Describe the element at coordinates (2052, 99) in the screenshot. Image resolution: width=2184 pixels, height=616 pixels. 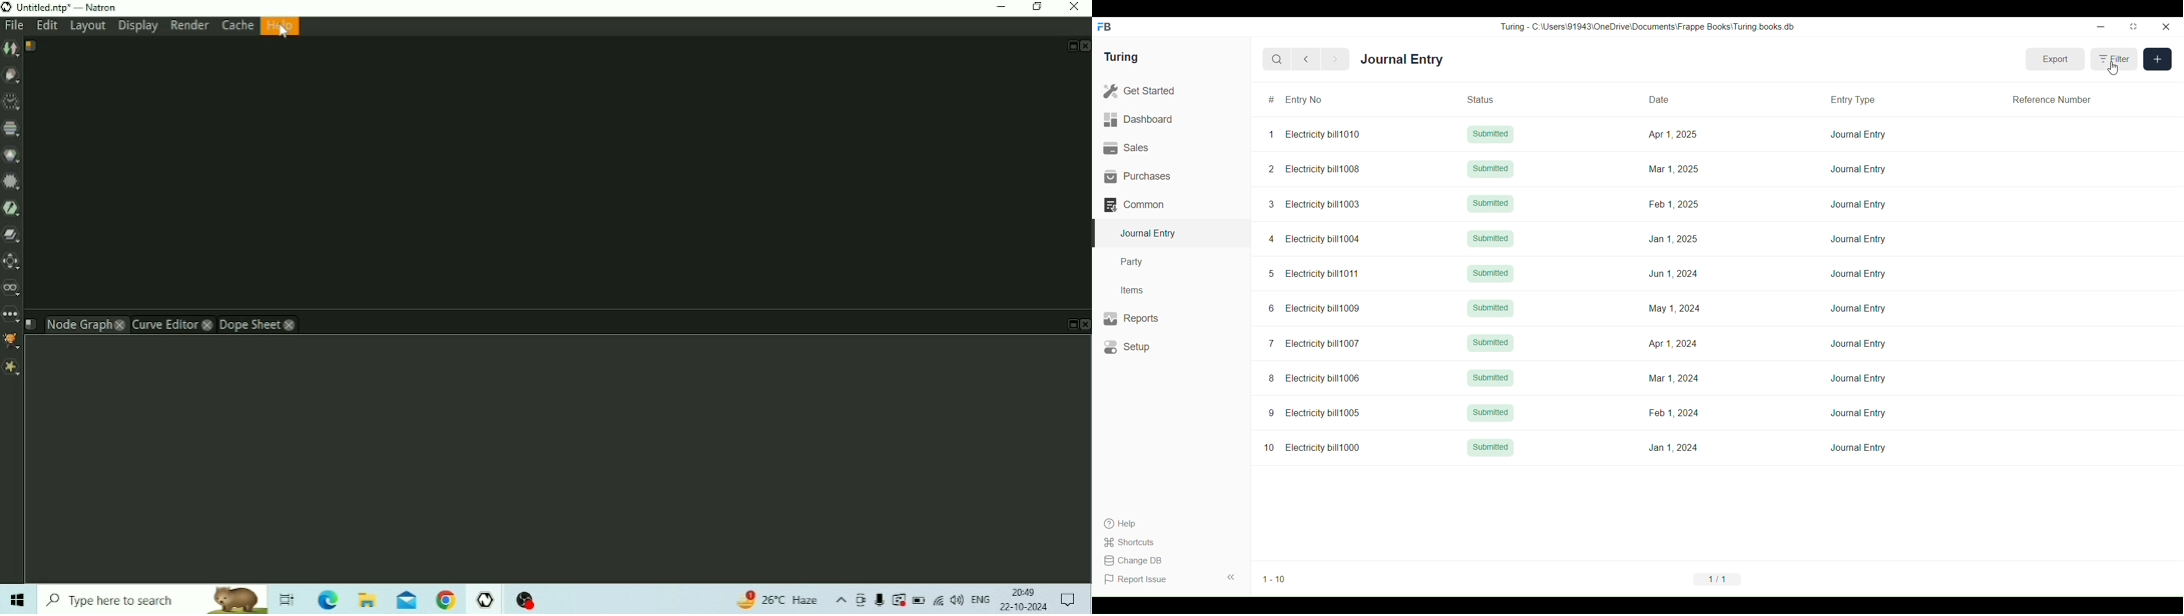
I see `Reference Number` at that location.